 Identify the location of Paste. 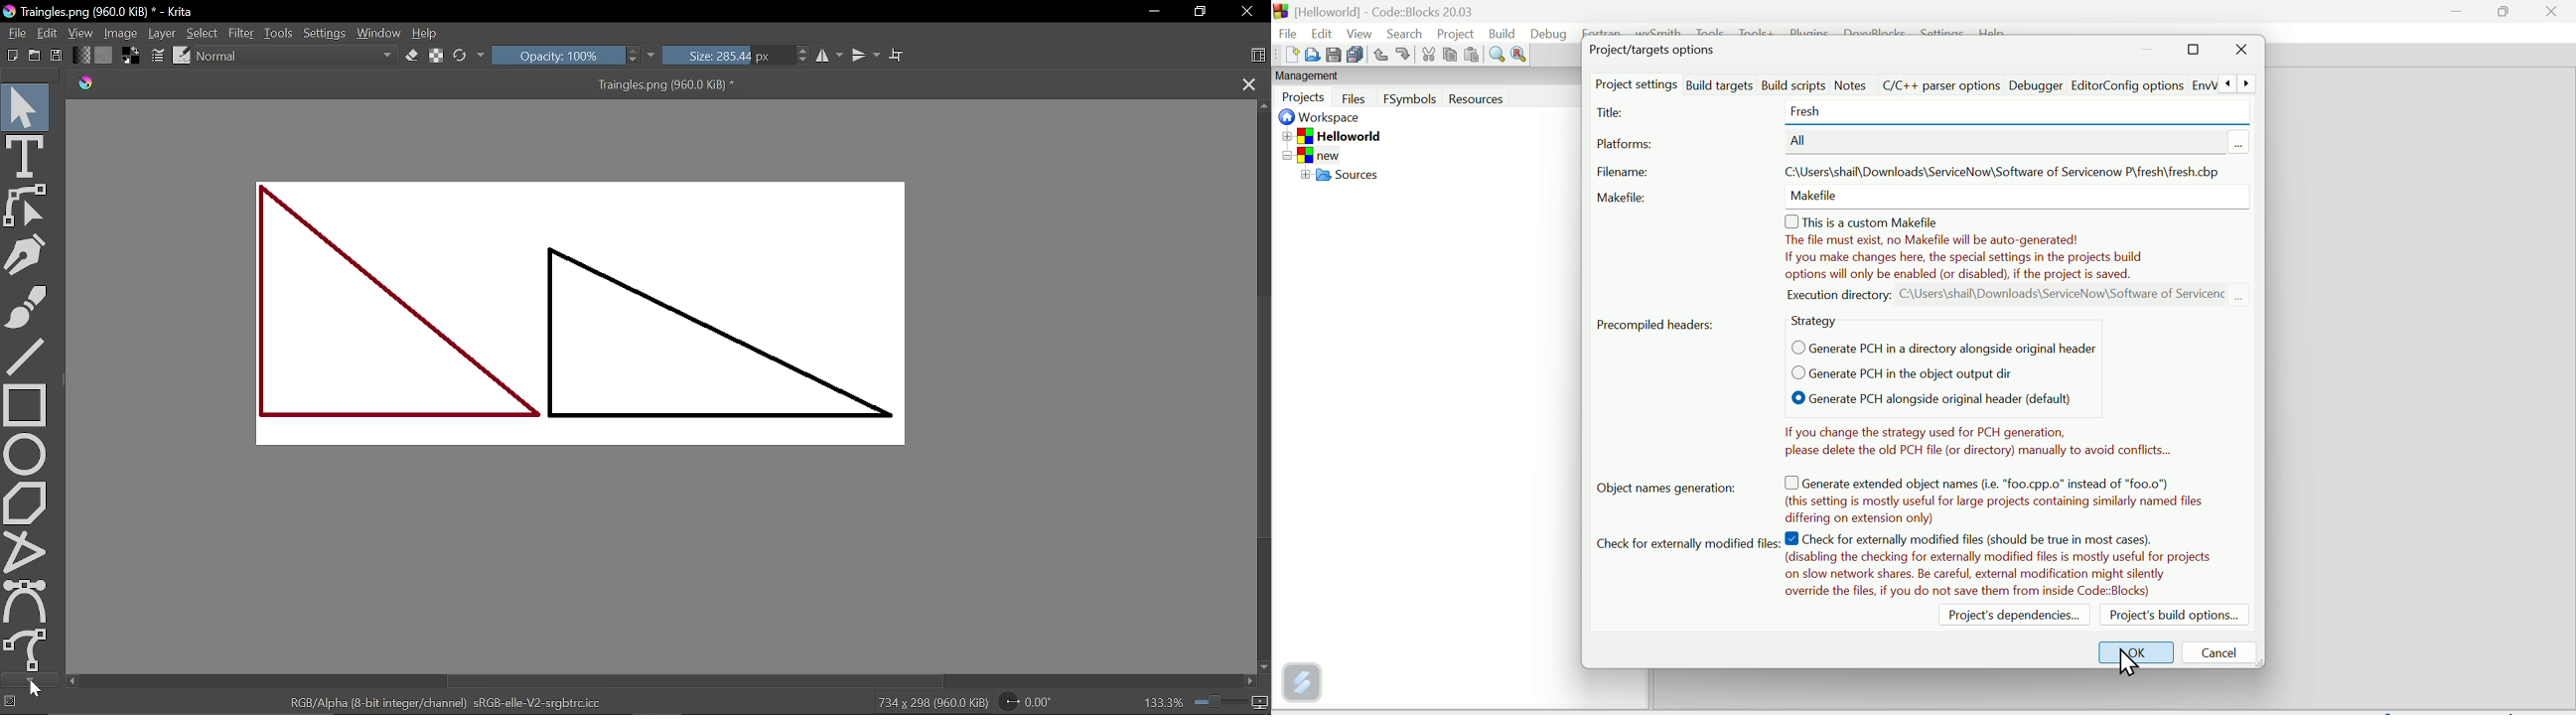
(1470, 56).